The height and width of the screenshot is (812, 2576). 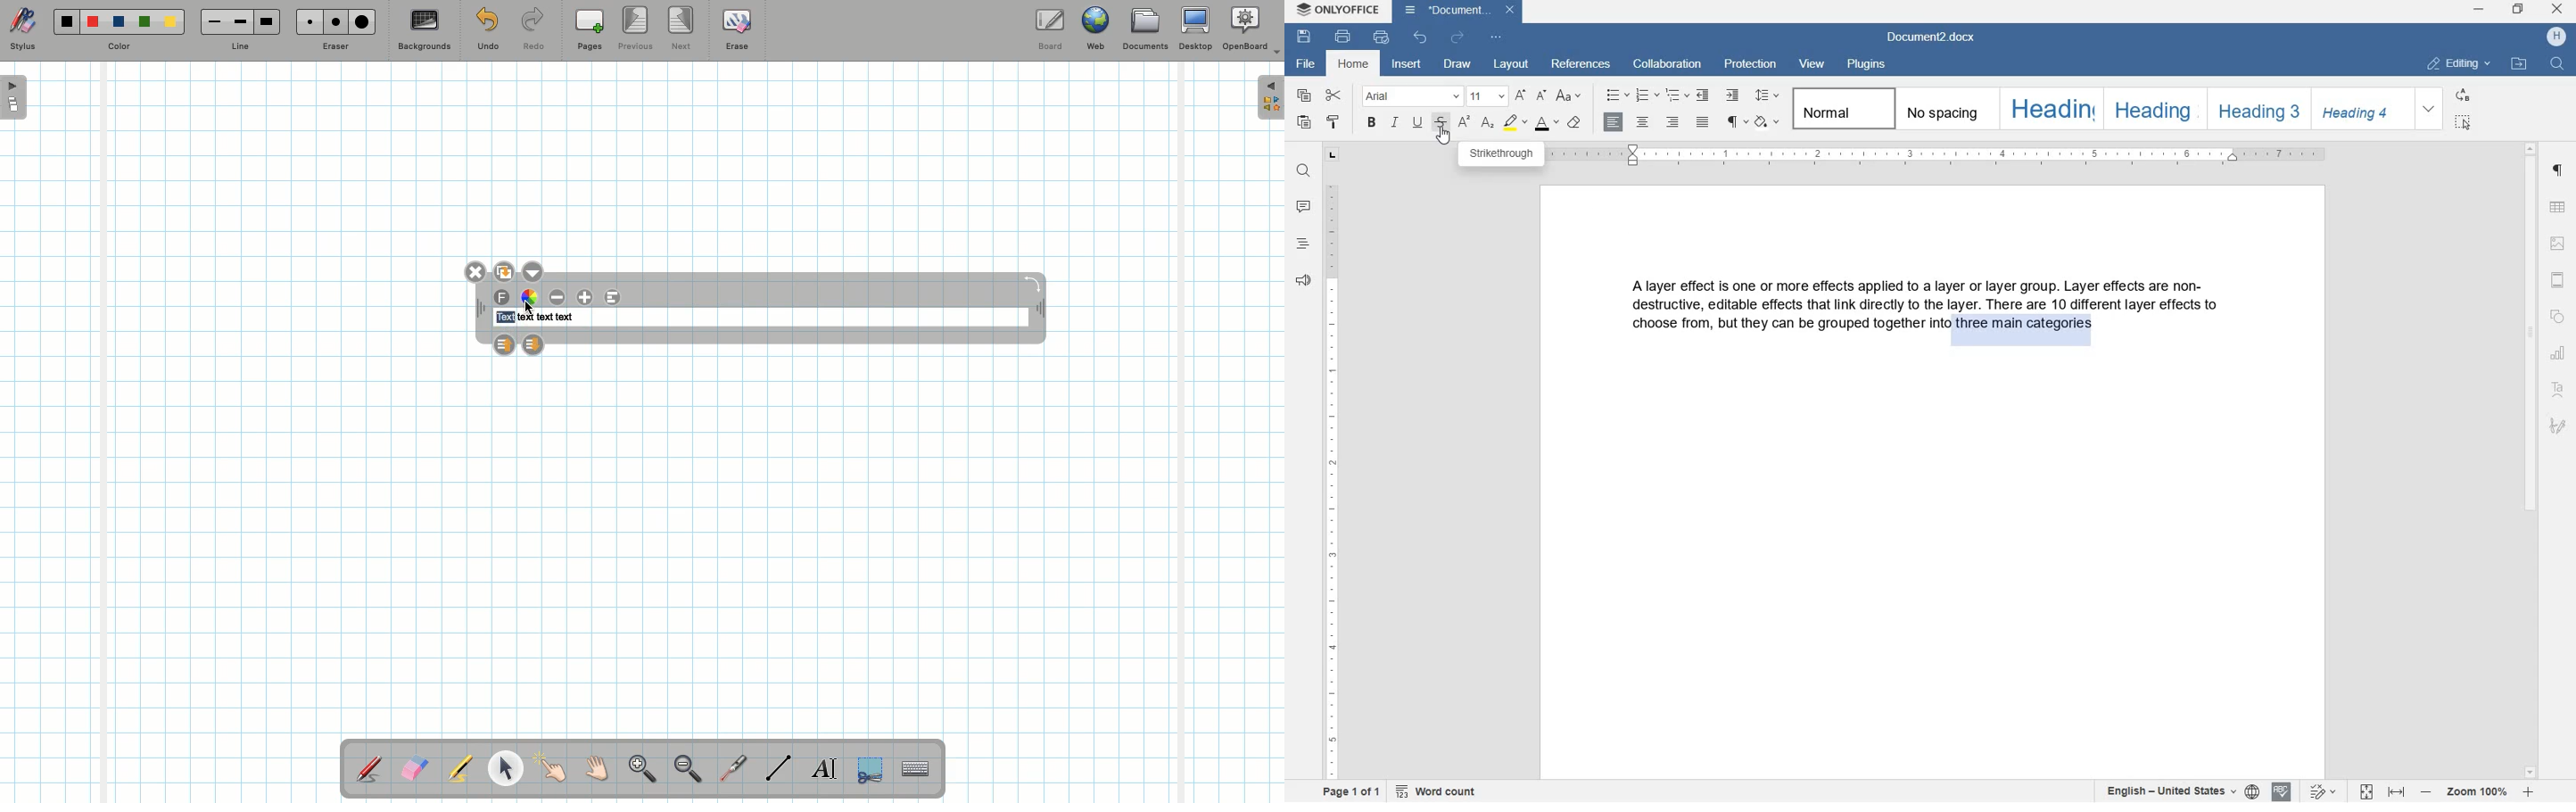 I want to click on Move, so click(x=481, y=310).